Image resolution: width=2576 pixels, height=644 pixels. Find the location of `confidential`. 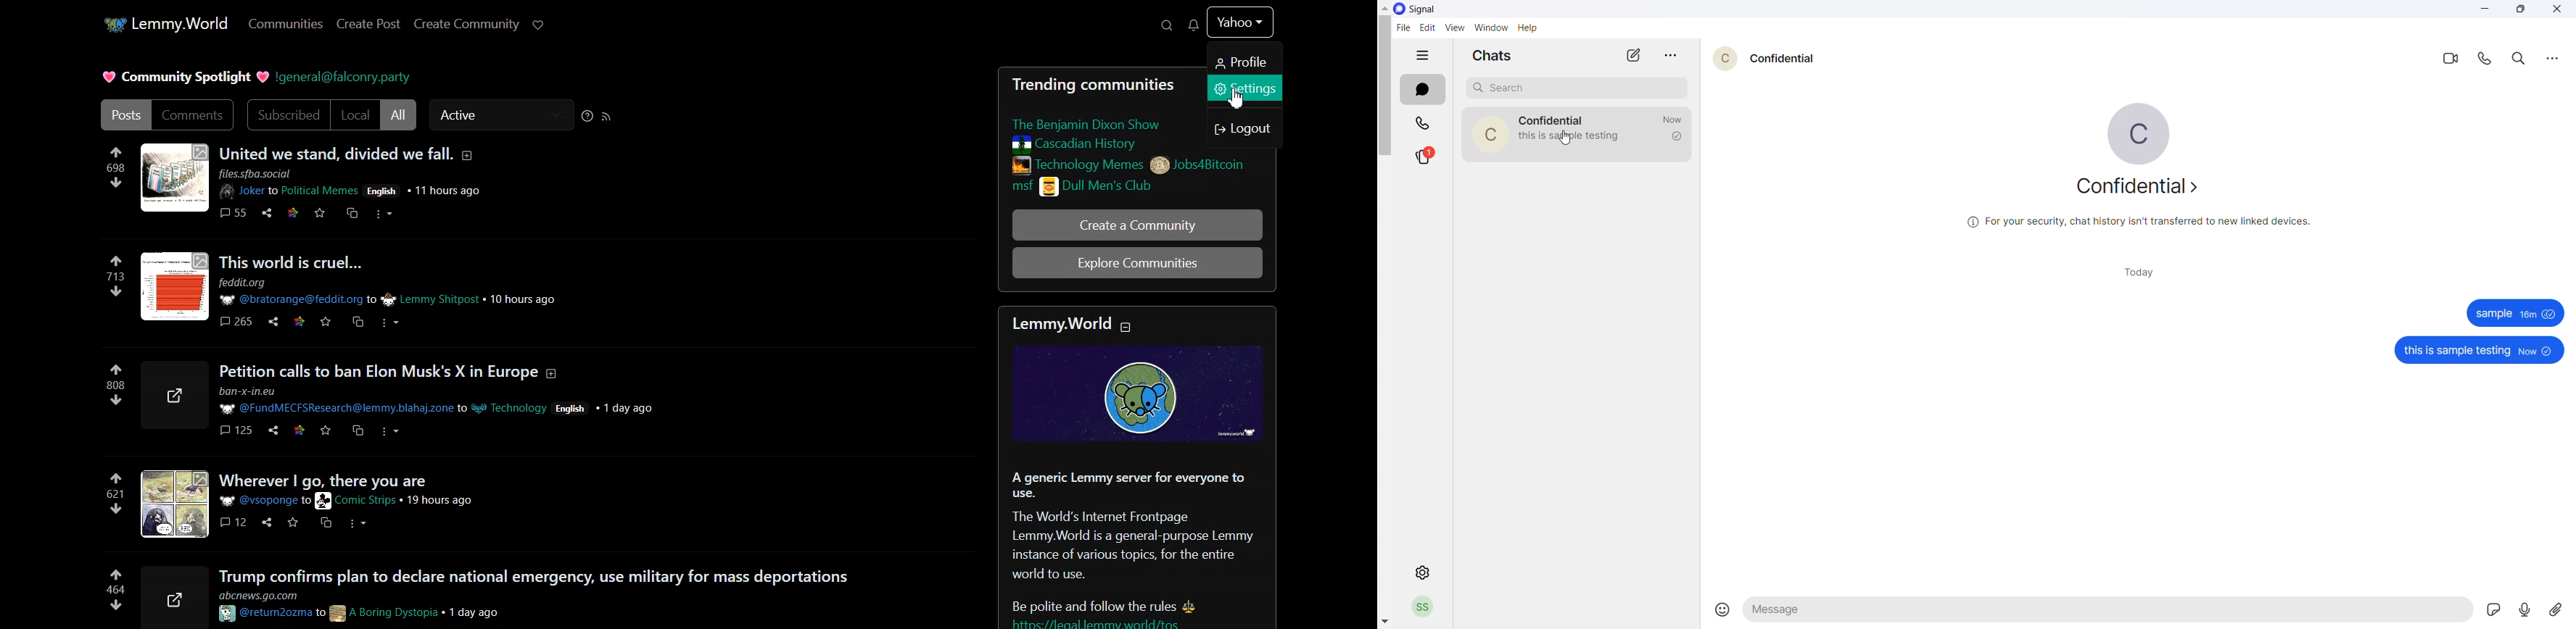

confidential is located at coordinates (1782, 60).